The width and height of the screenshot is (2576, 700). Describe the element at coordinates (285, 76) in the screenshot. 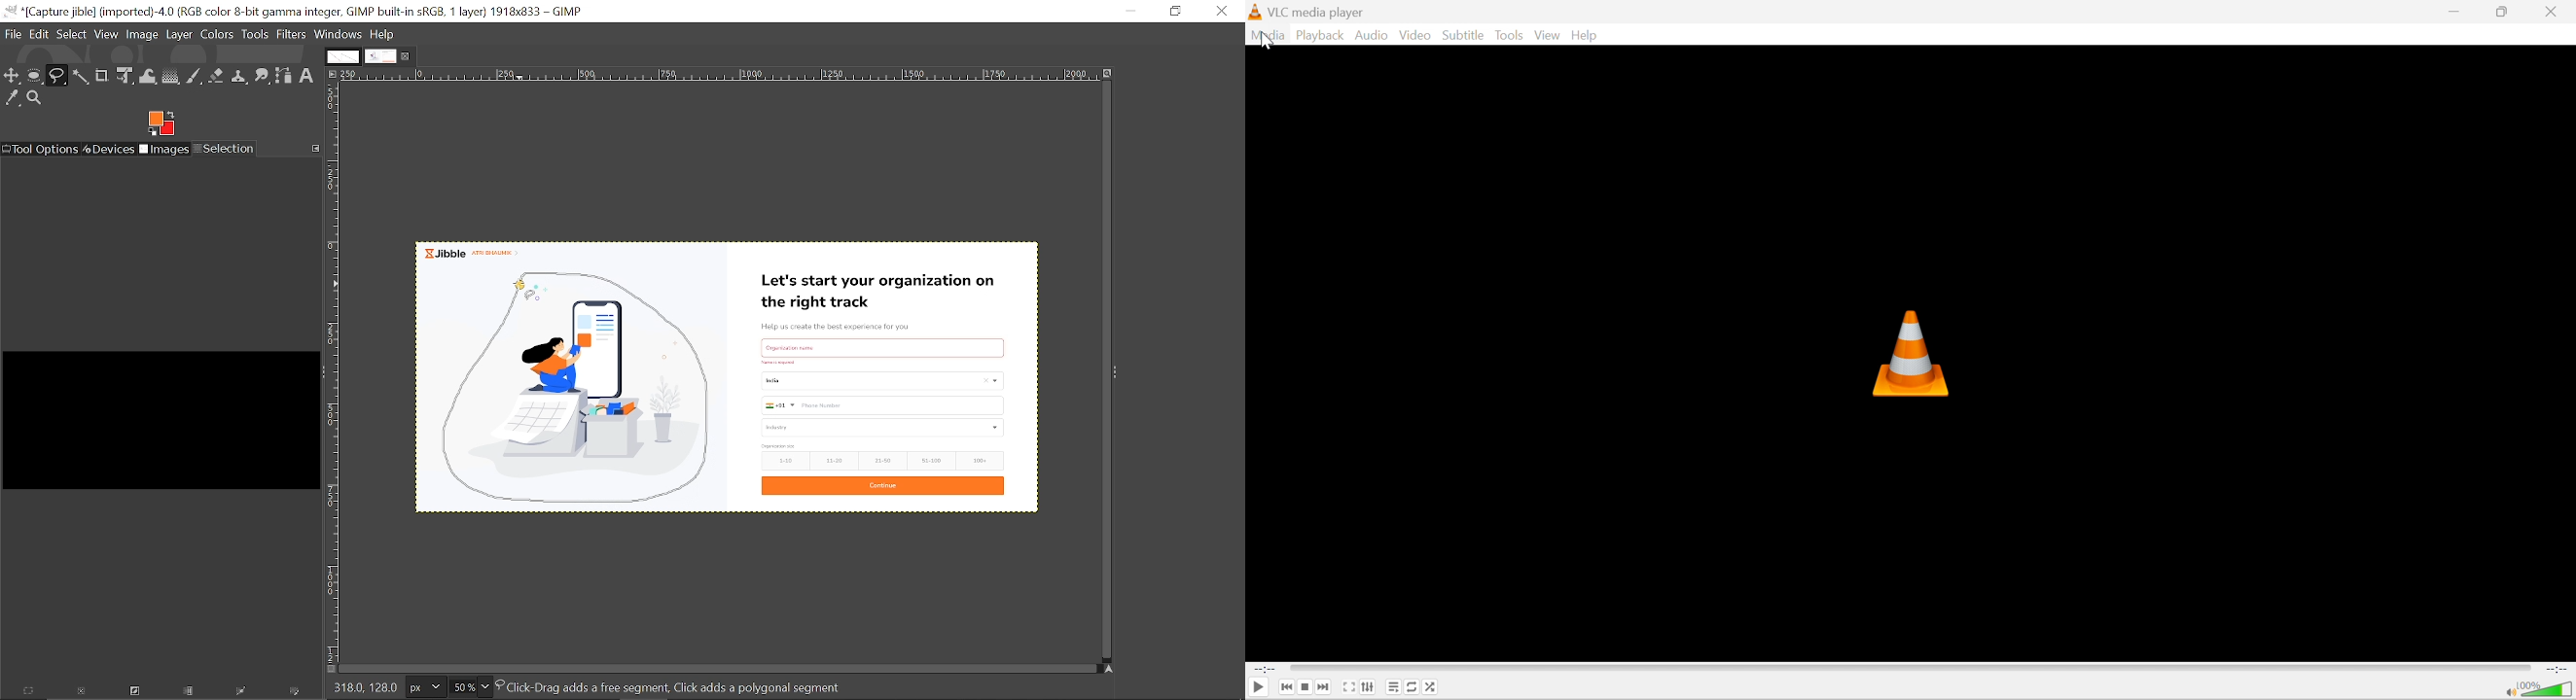

I see `Path tool` at that location.